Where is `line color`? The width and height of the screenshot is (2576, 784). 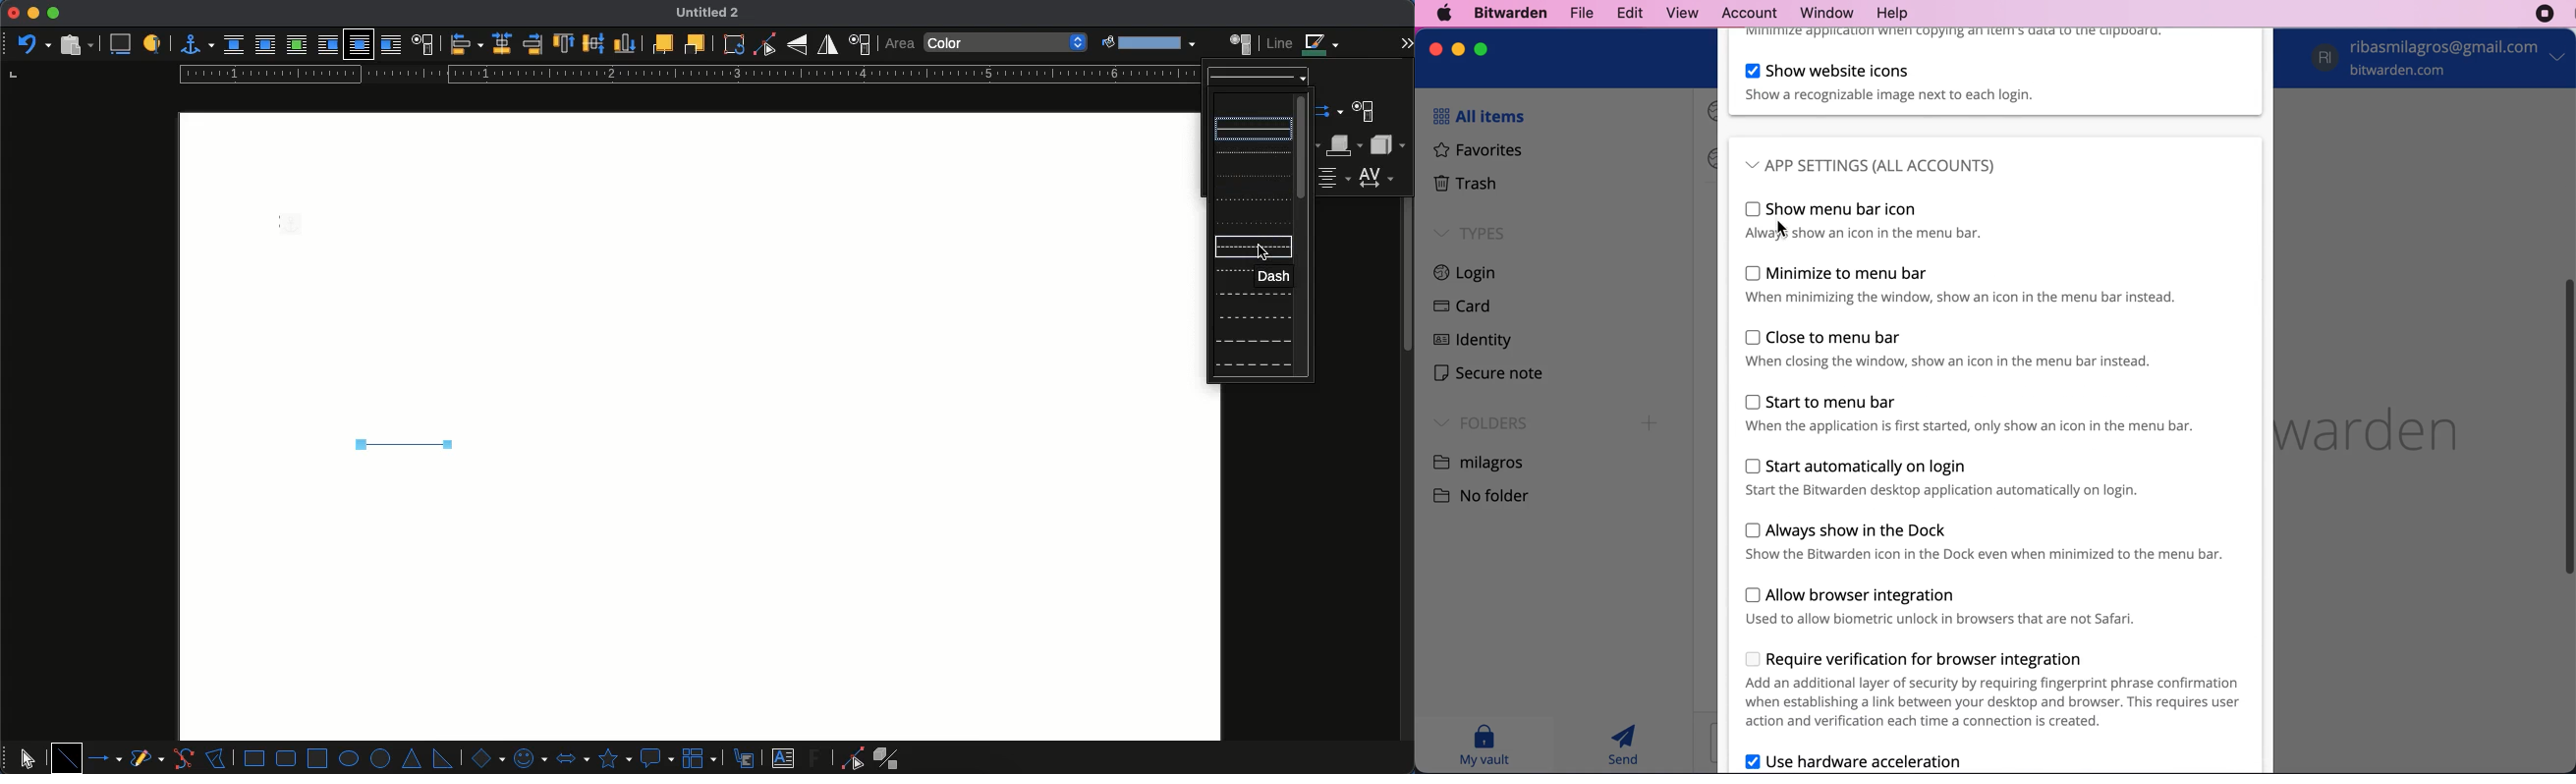 line color is located at coordinates (1304, 44).